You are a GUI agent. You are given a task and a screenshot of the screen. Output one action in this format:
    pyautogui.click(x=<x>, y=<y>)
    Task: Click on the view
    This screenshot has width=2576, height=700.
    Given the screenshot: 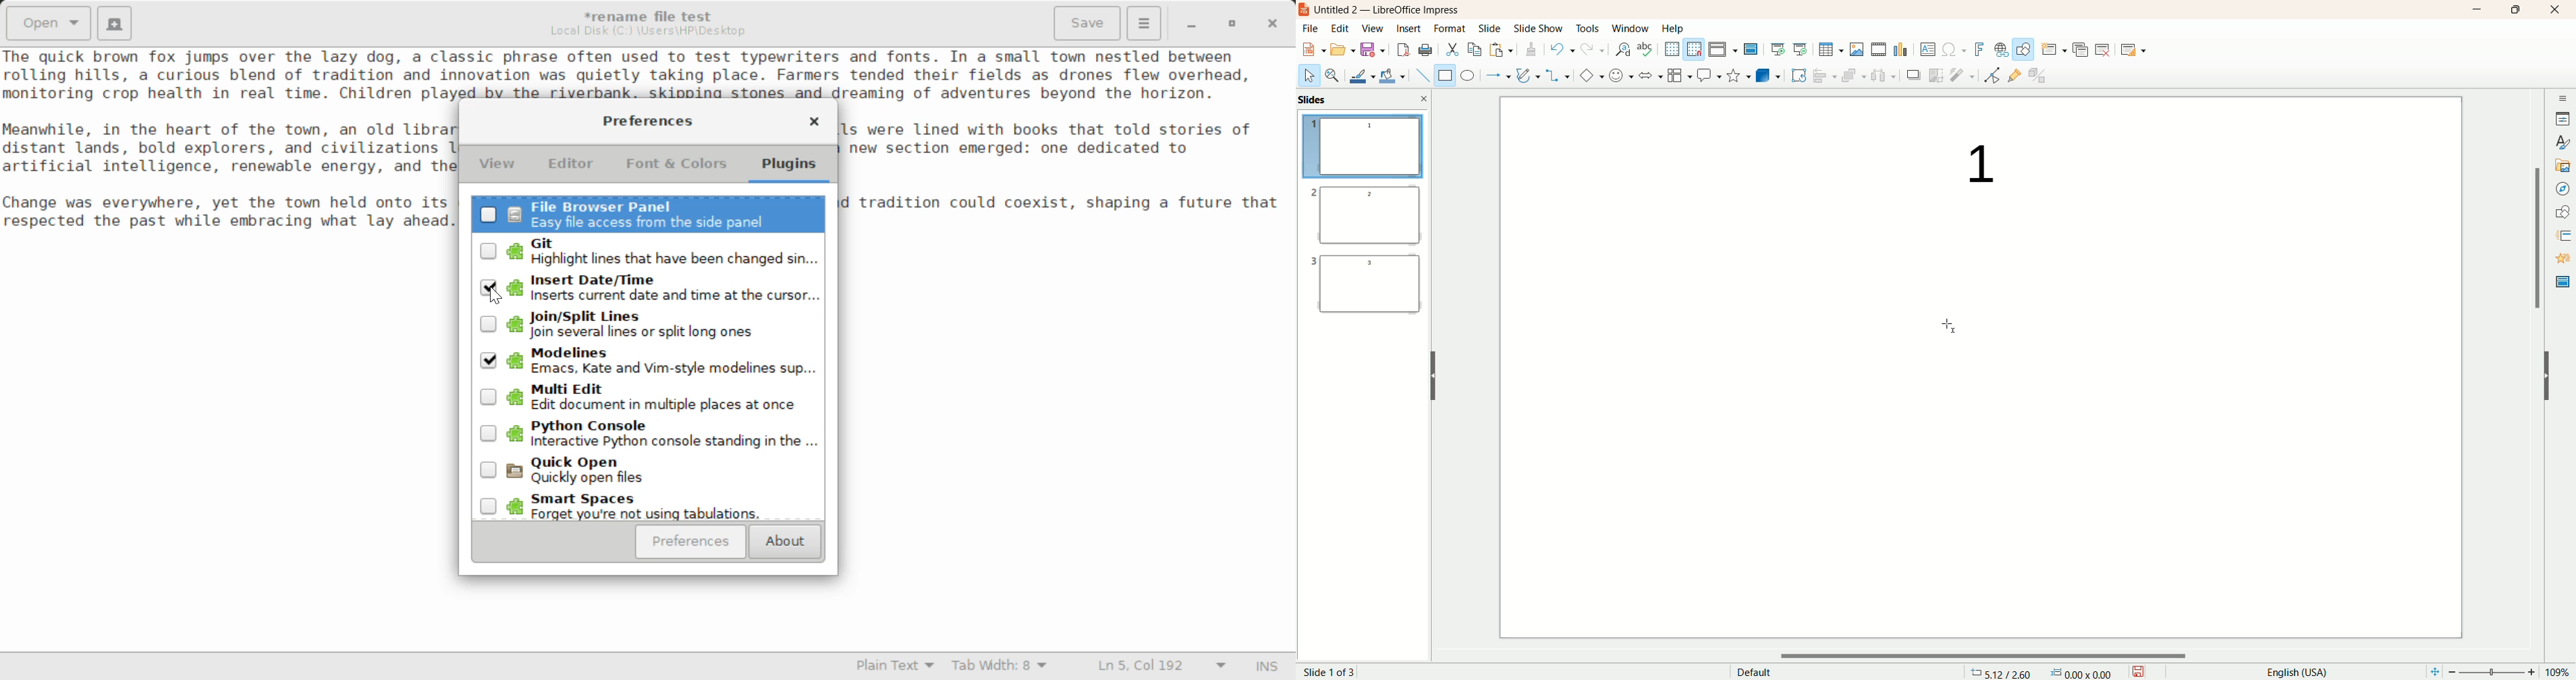 What is the action you would take?
    pyautogui.click(x=1370, y=29)
    